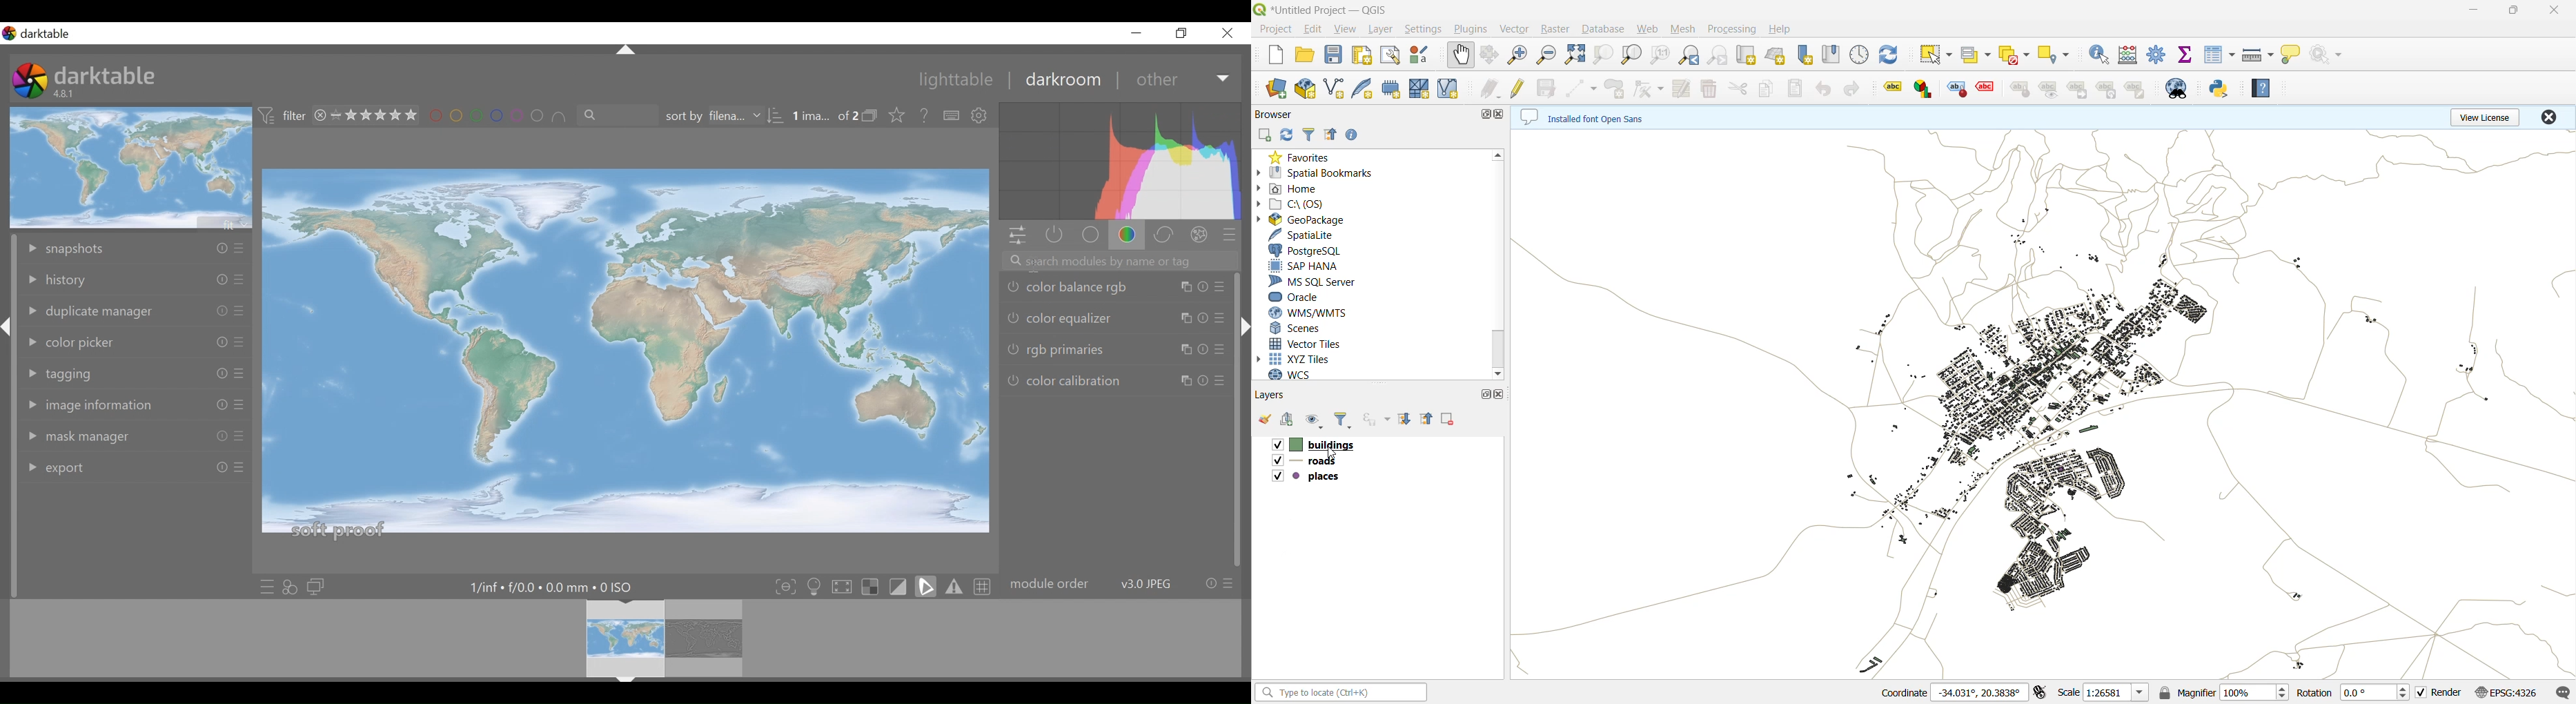 The image size is (2576, 728). Describe the element at coordinates (2218, 89) in the screenshot. I see `python` at that location.